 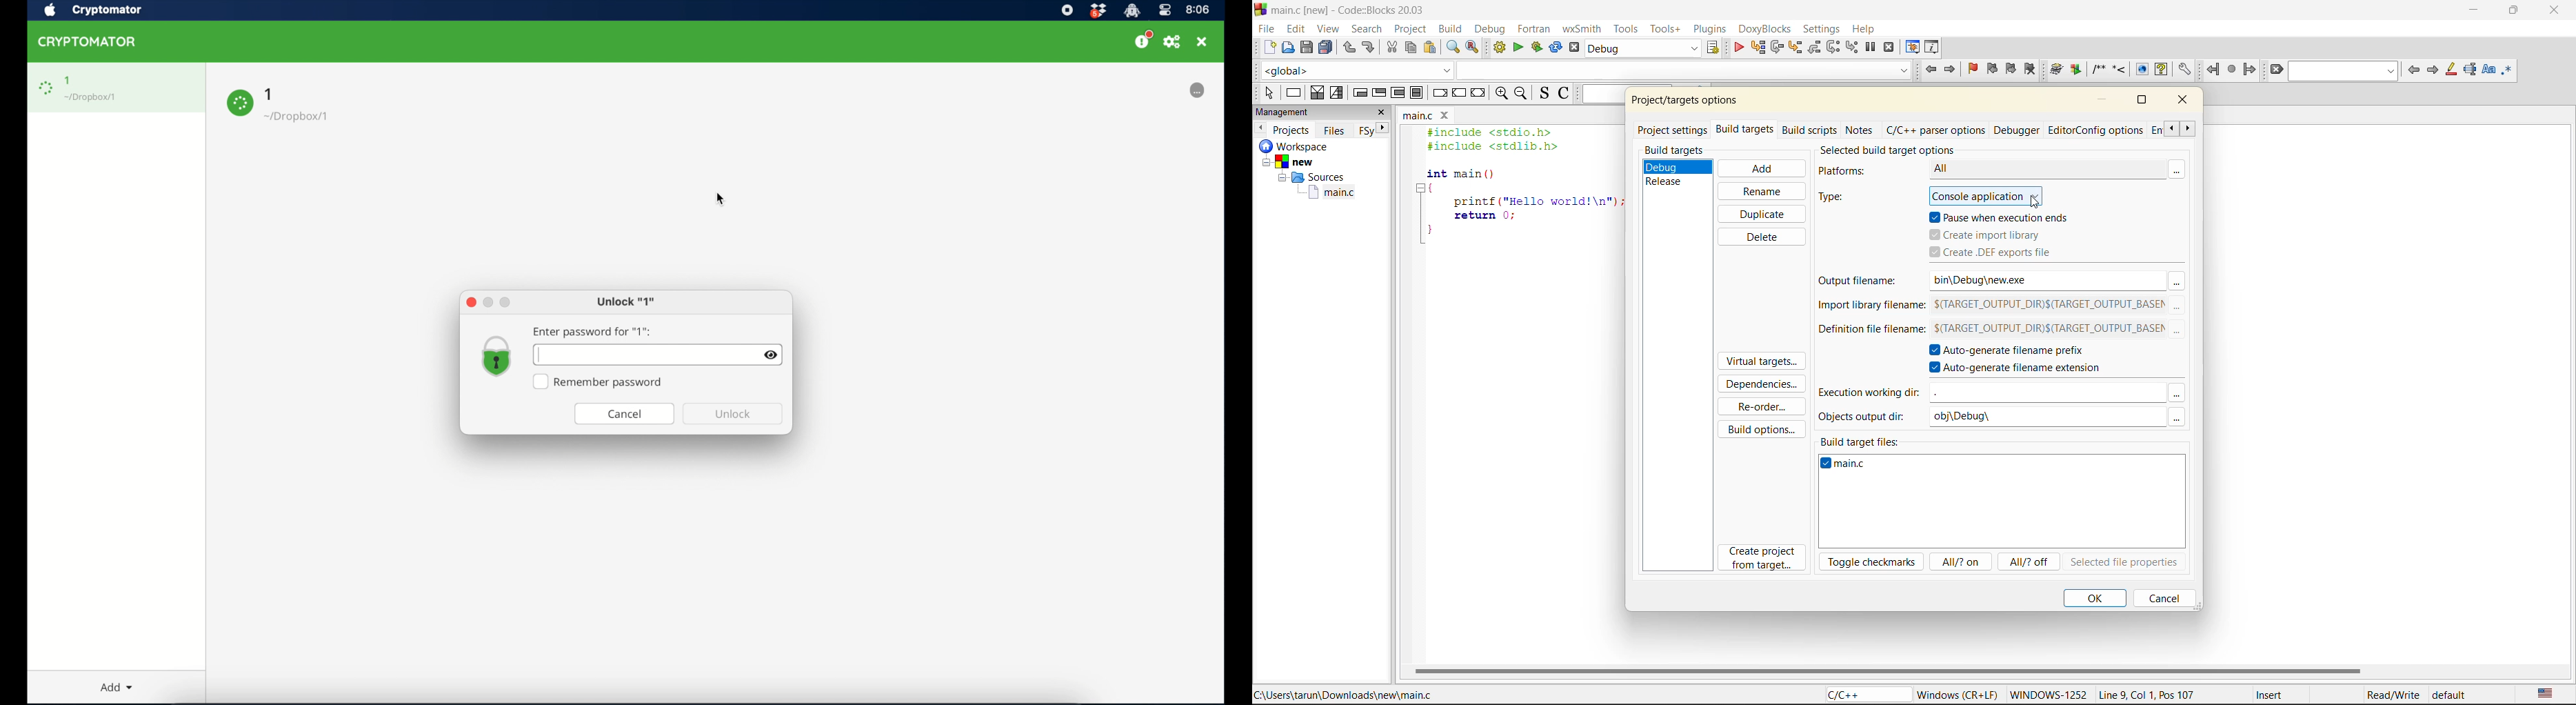 I want to click on close, so click(x=1445, y=115).